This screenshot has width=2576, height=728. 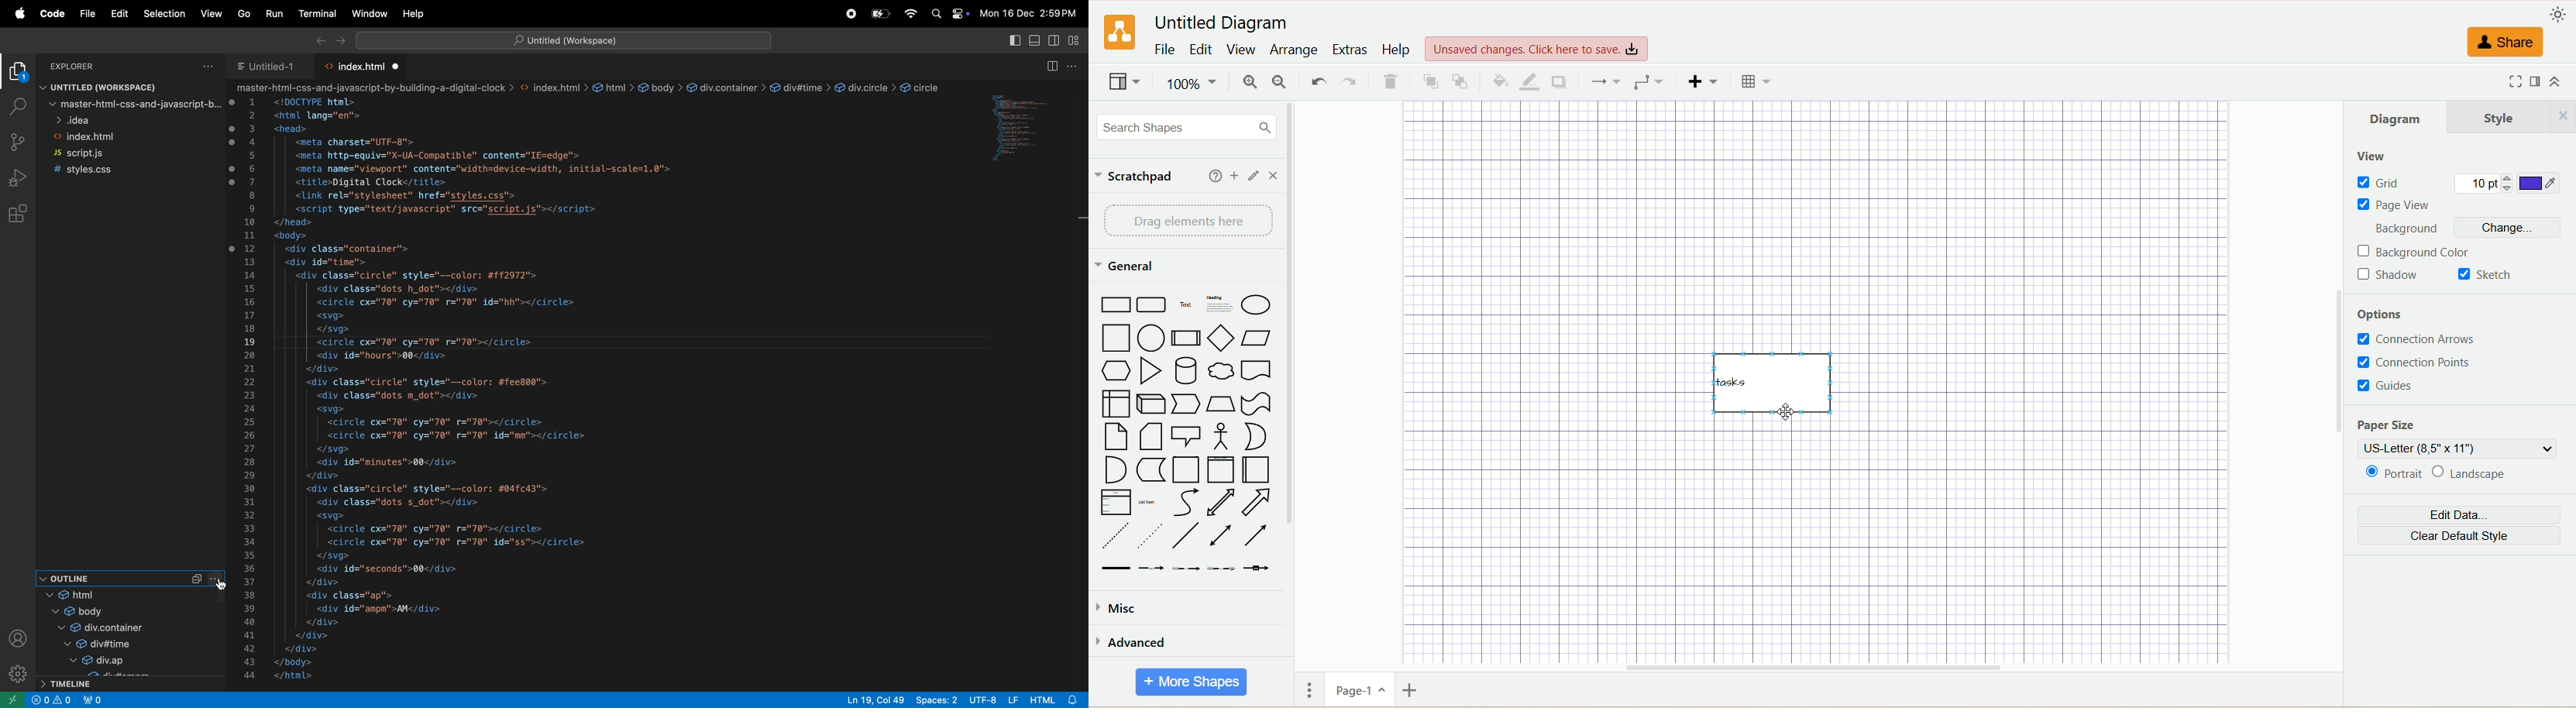 What do you see at coordinates (1257, 536) in the screenshot?
I see `Line with Arrow` at bounding box center [1257, 536].